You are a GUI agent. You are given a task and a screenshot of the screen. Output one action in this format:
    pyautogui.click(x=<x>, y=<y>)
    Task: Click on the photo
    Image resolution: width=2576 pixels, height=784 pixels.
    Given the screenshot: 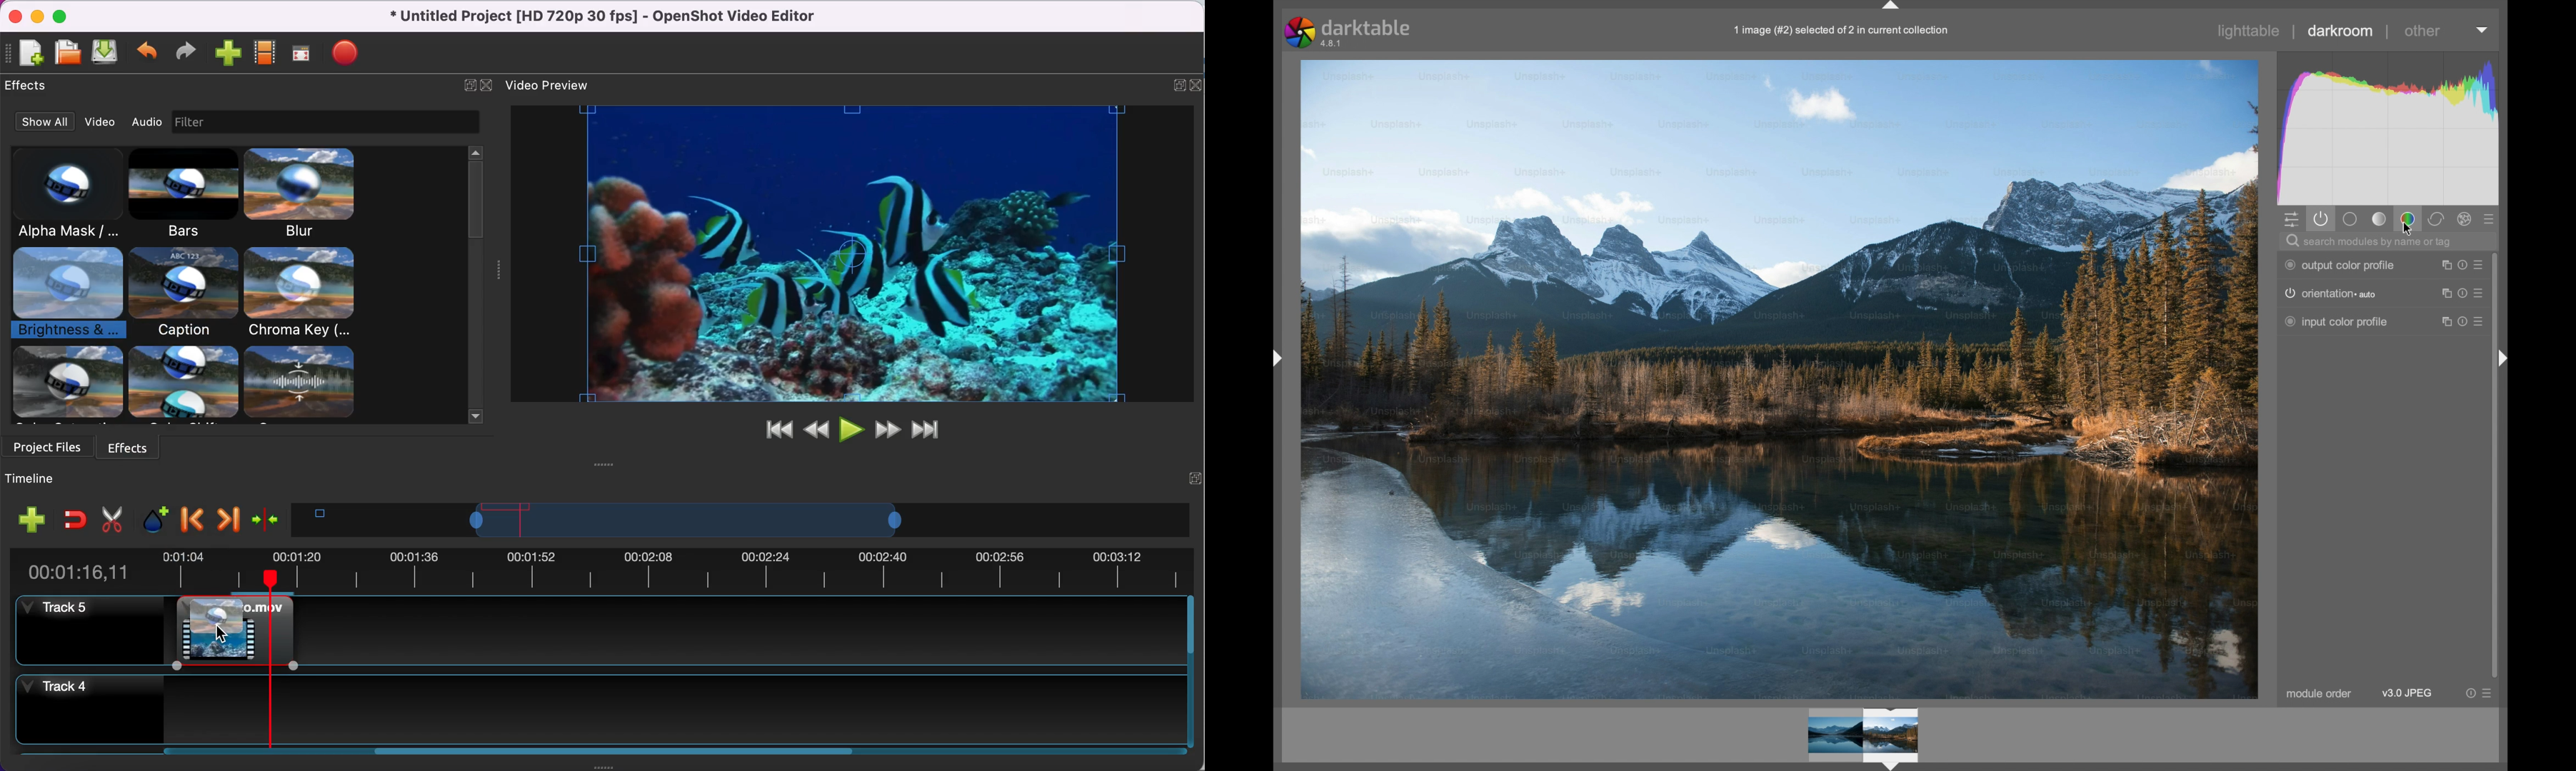 What is the action you would take?
    pyautogui.click(x=1779, y=378)
    